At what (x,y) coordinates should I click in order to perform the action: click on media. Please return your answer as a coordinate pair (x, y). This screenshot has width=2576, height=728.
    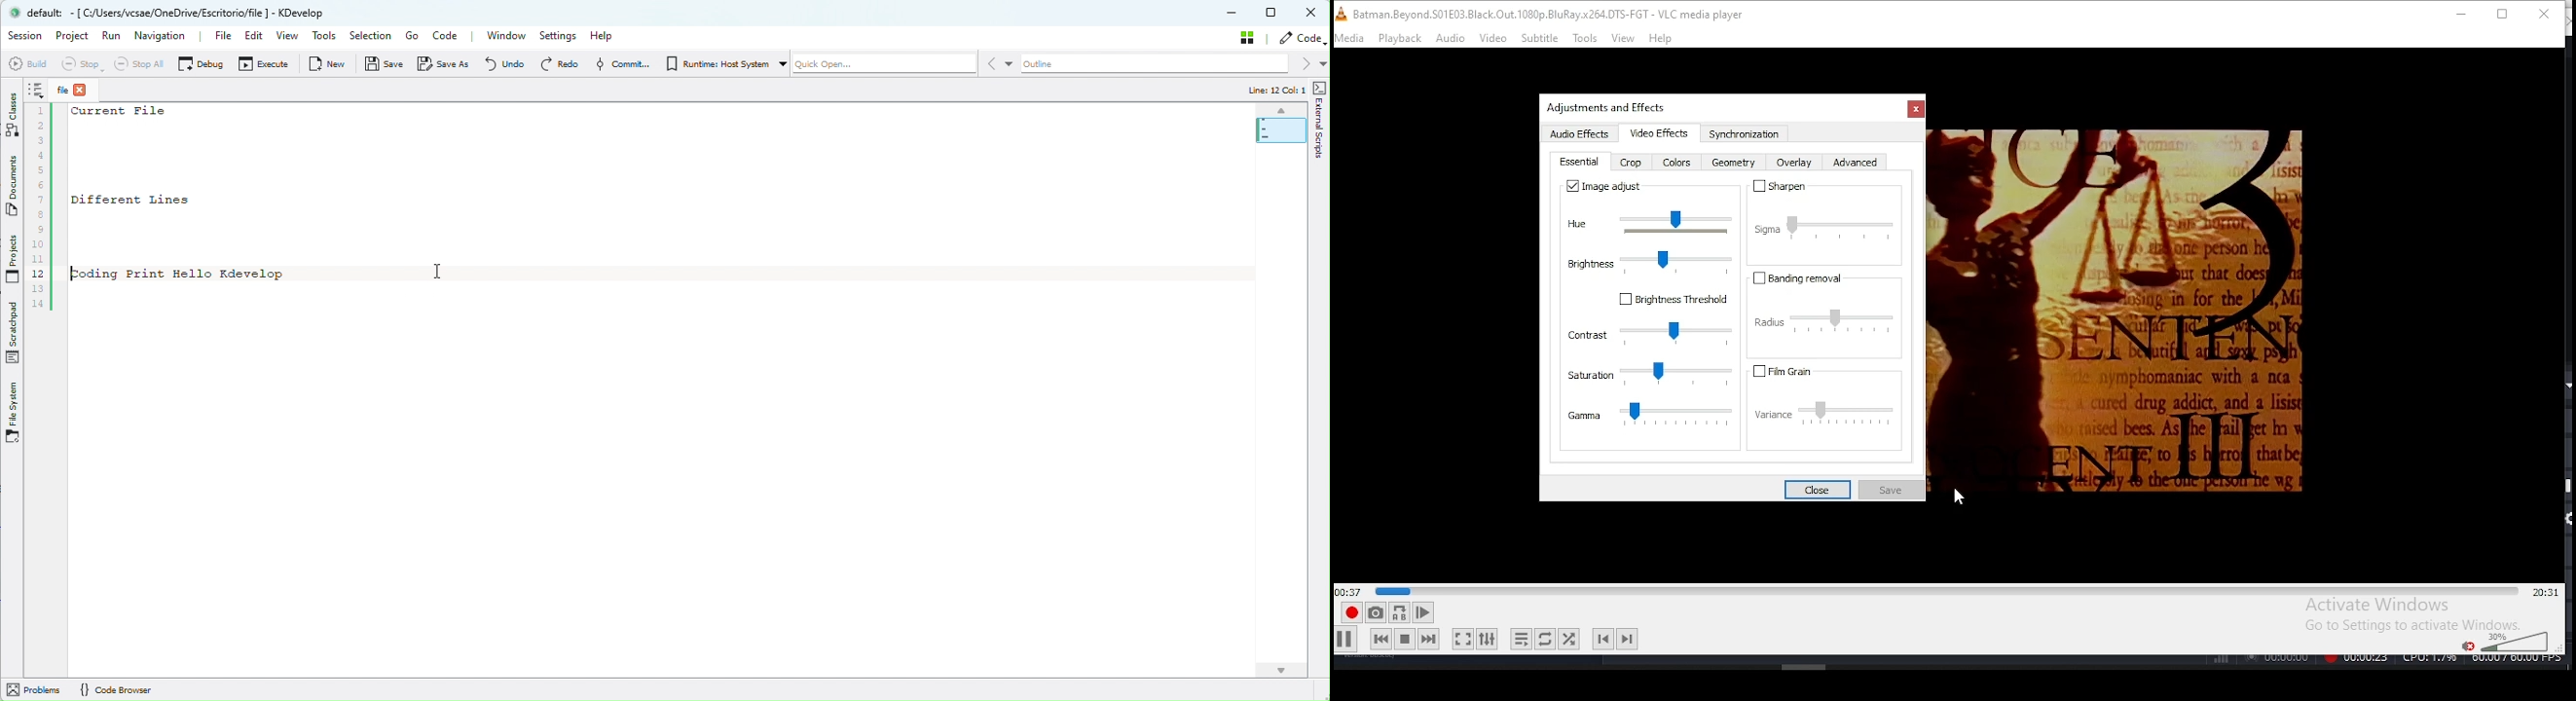
    Looking at the image, I should click on (1350, 38).